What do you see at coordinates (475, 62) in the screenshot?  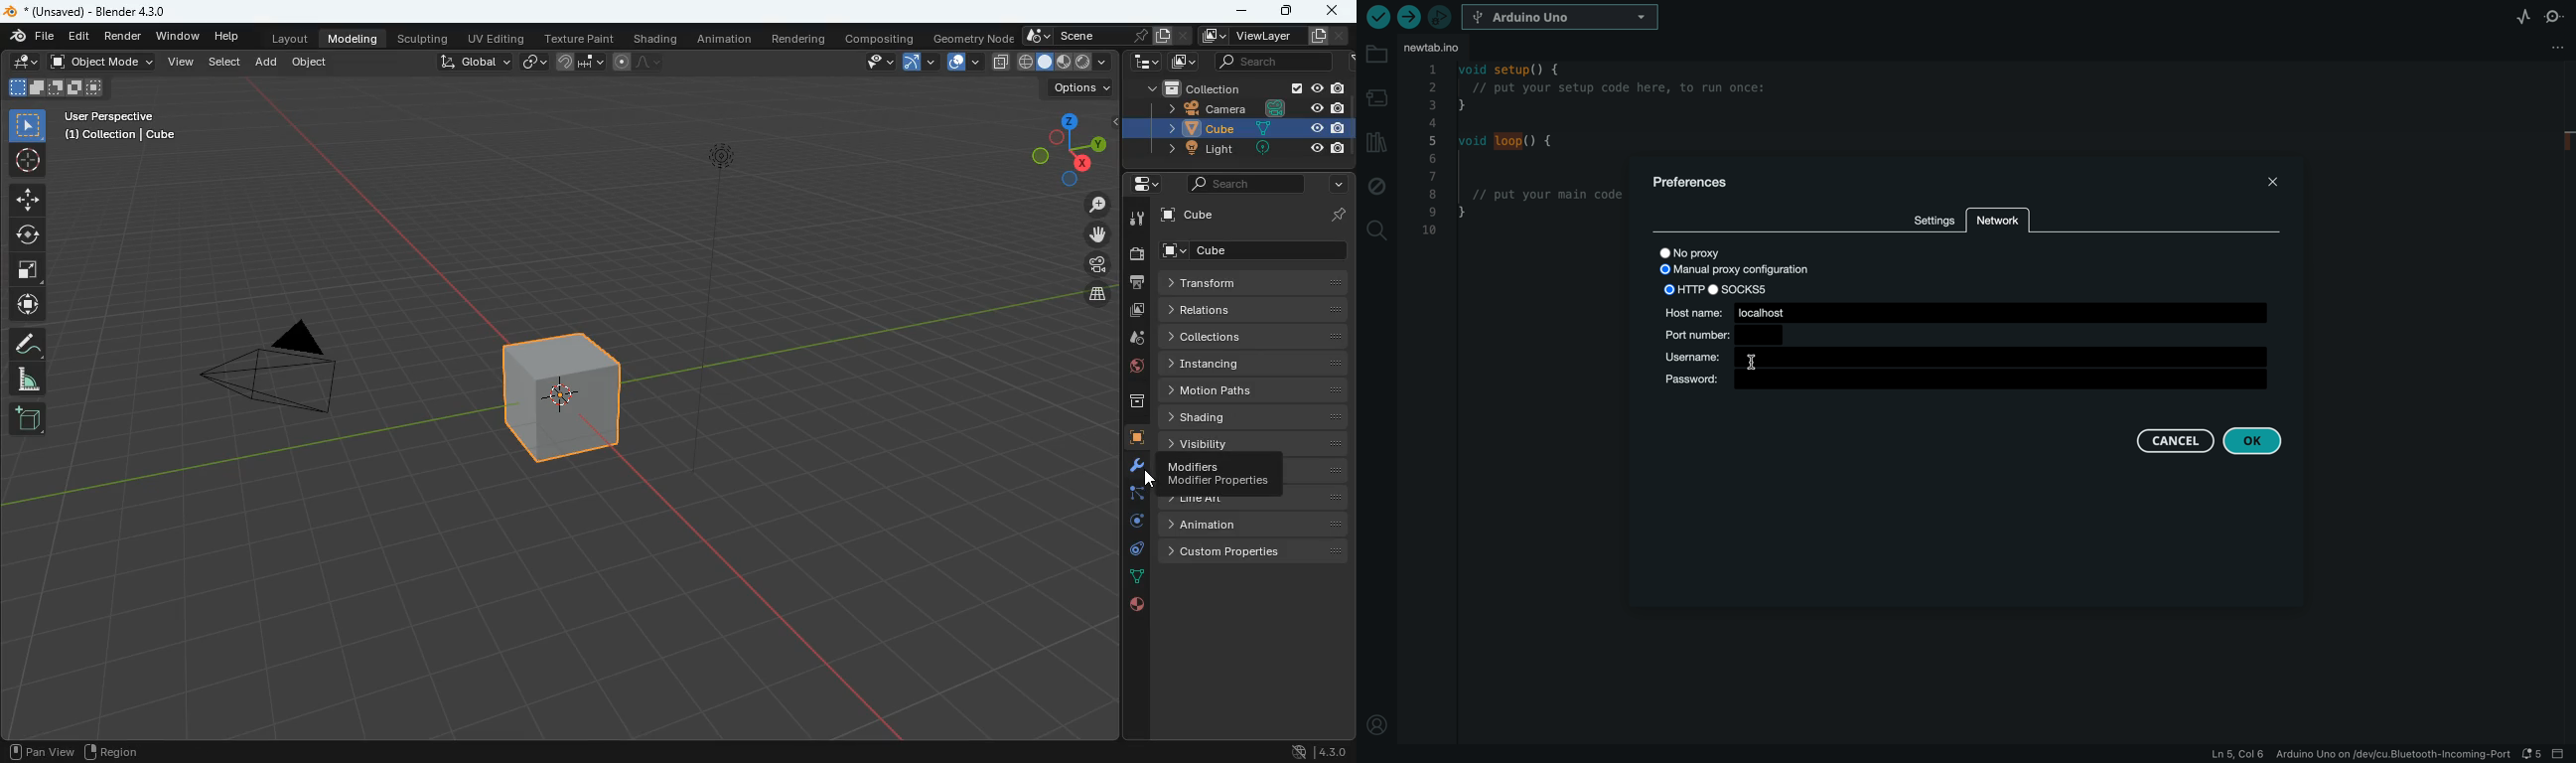 I see `global` at bounding box center [475, 62].